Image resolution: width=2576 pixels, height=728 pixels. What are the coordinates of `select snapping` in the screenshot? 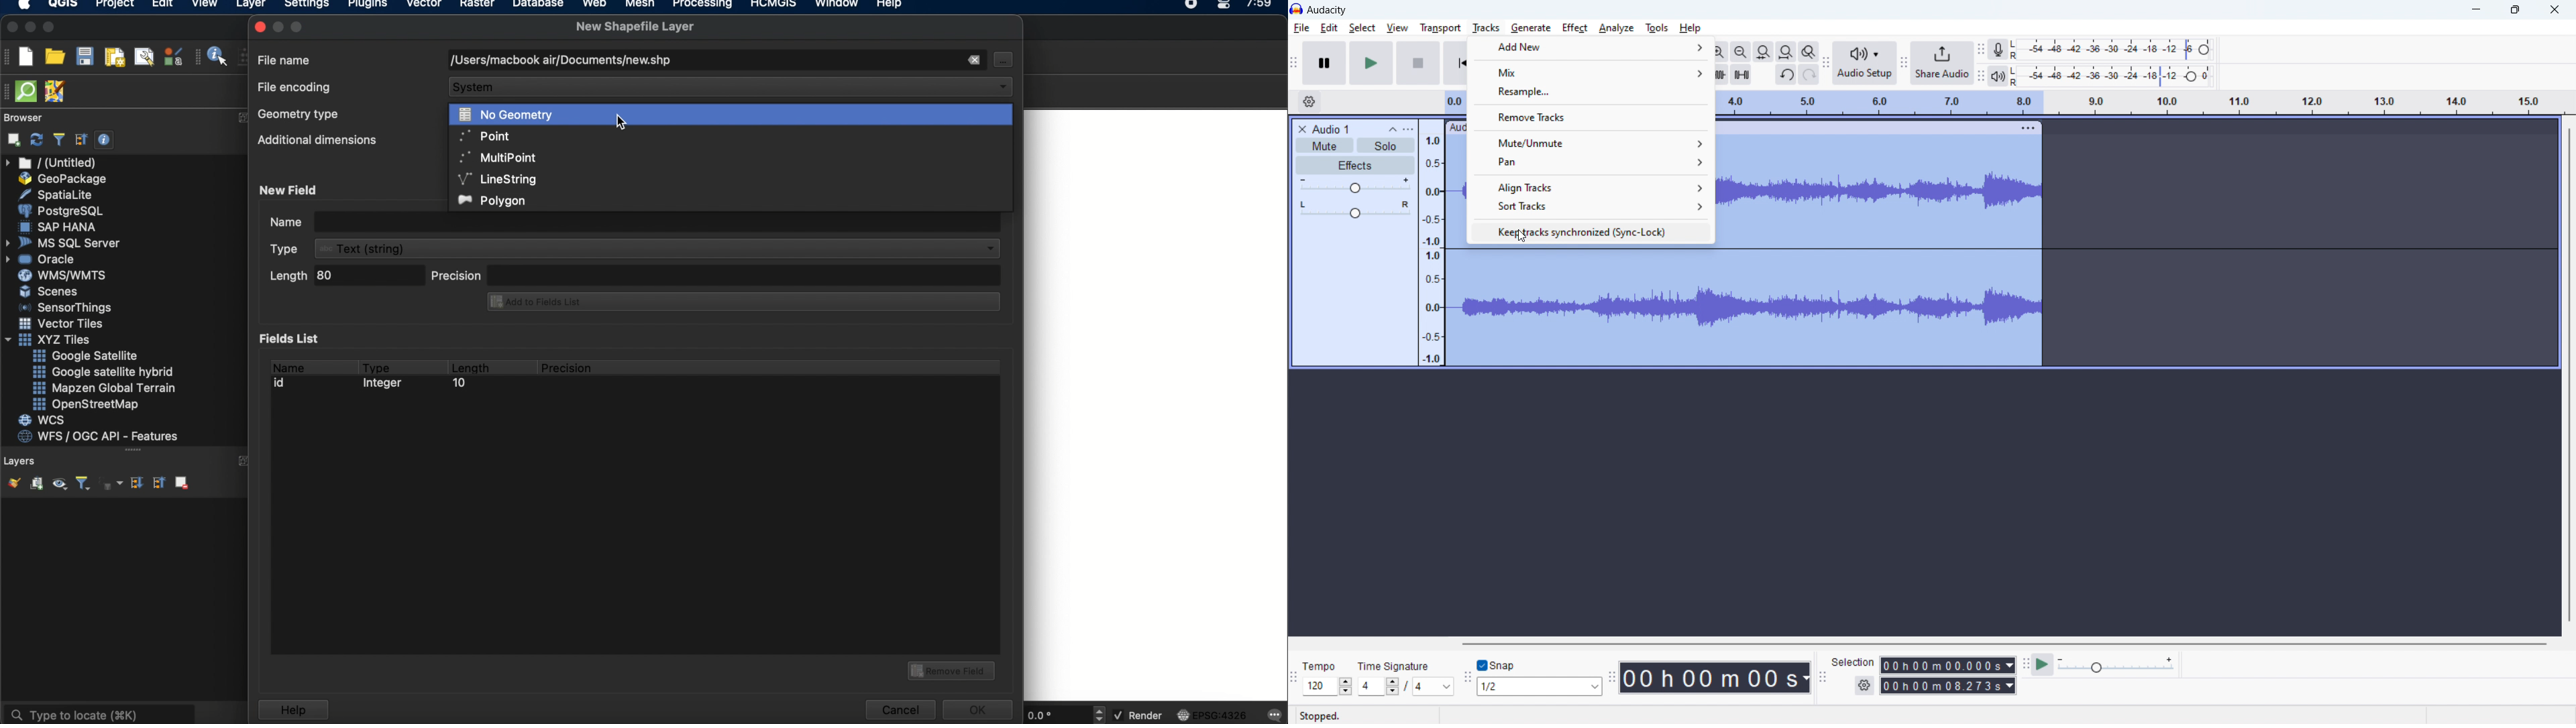 It's located at (1539, 686).